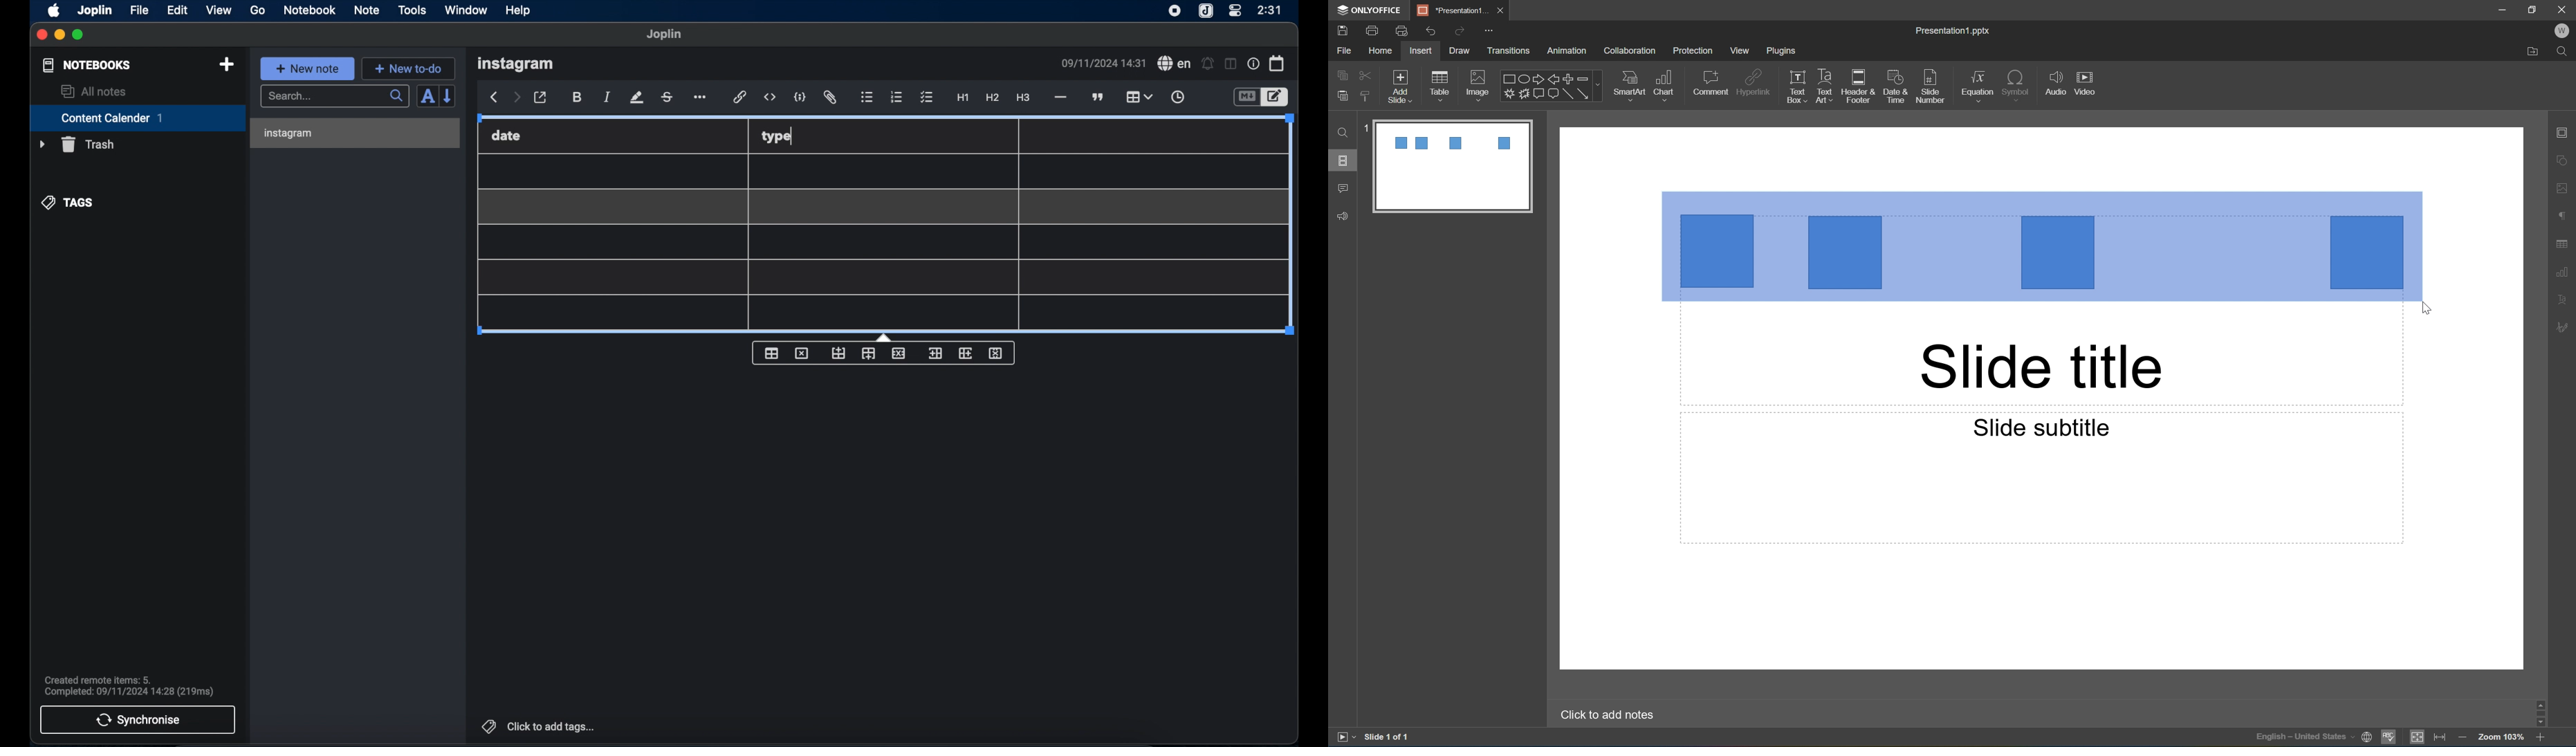 Image resolution: width=2576 pixels, height=756 pixels. What do you see at coordinates (427, 97) in the screenshot?
I see `toggle sort order field` at bounding box center [427, 97].